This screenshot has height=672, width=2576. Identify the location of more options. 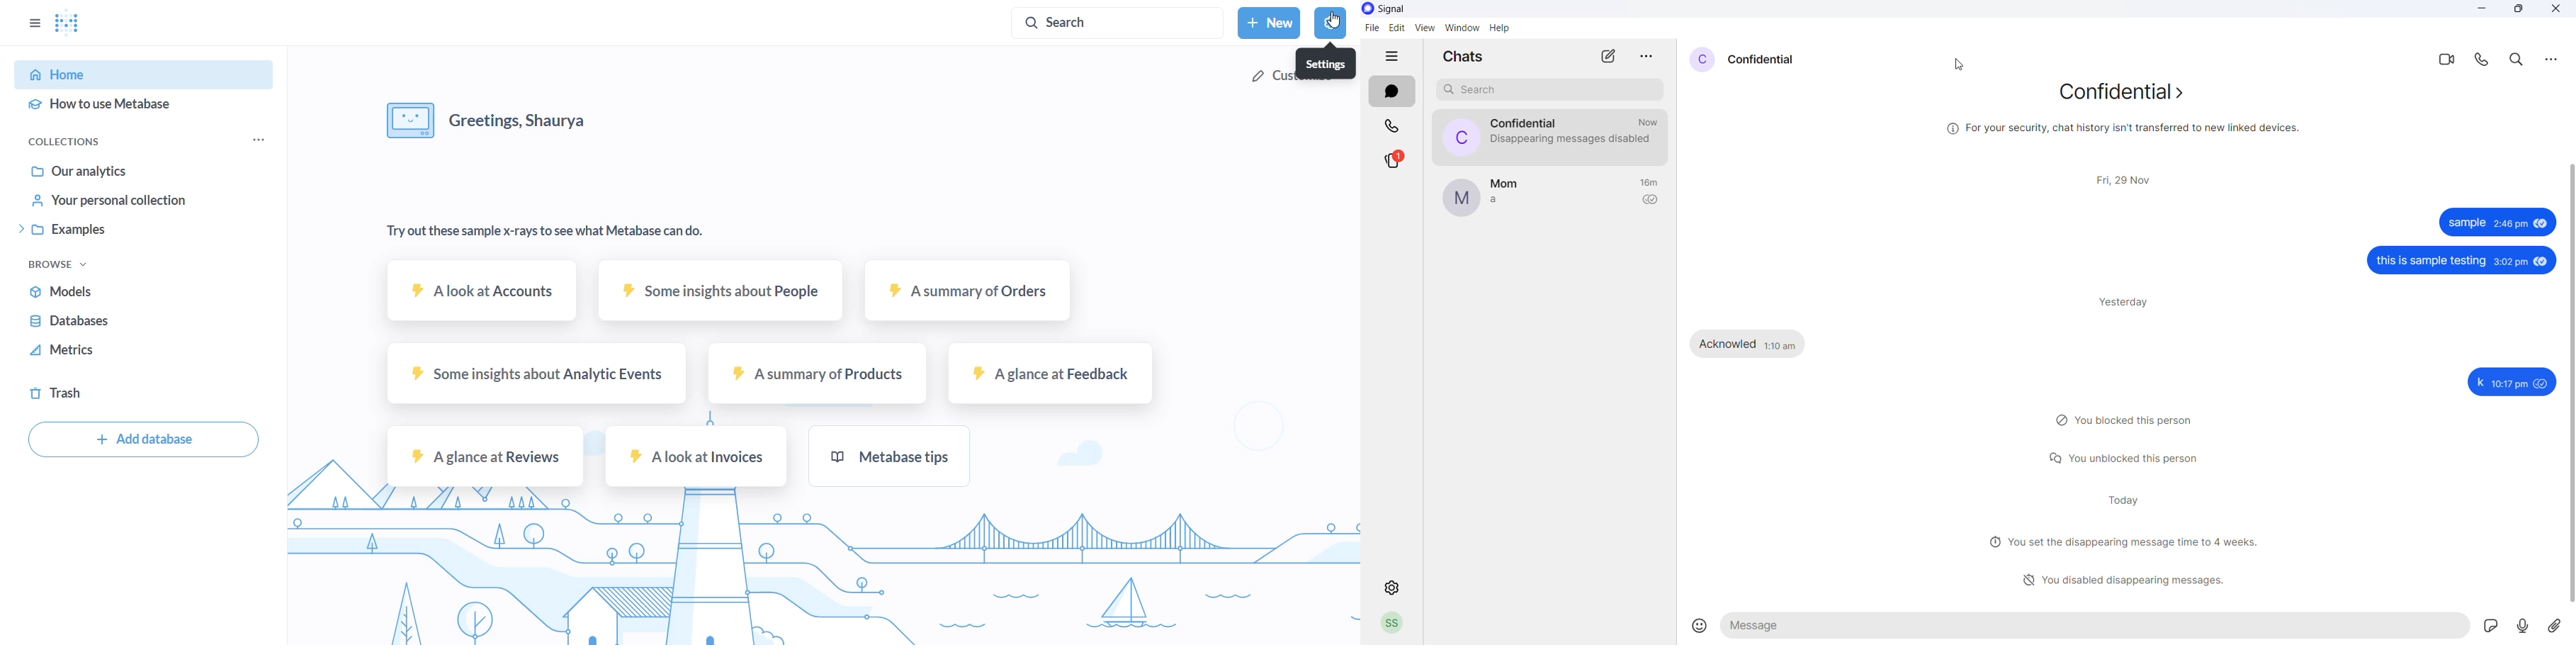
(1648, 55).